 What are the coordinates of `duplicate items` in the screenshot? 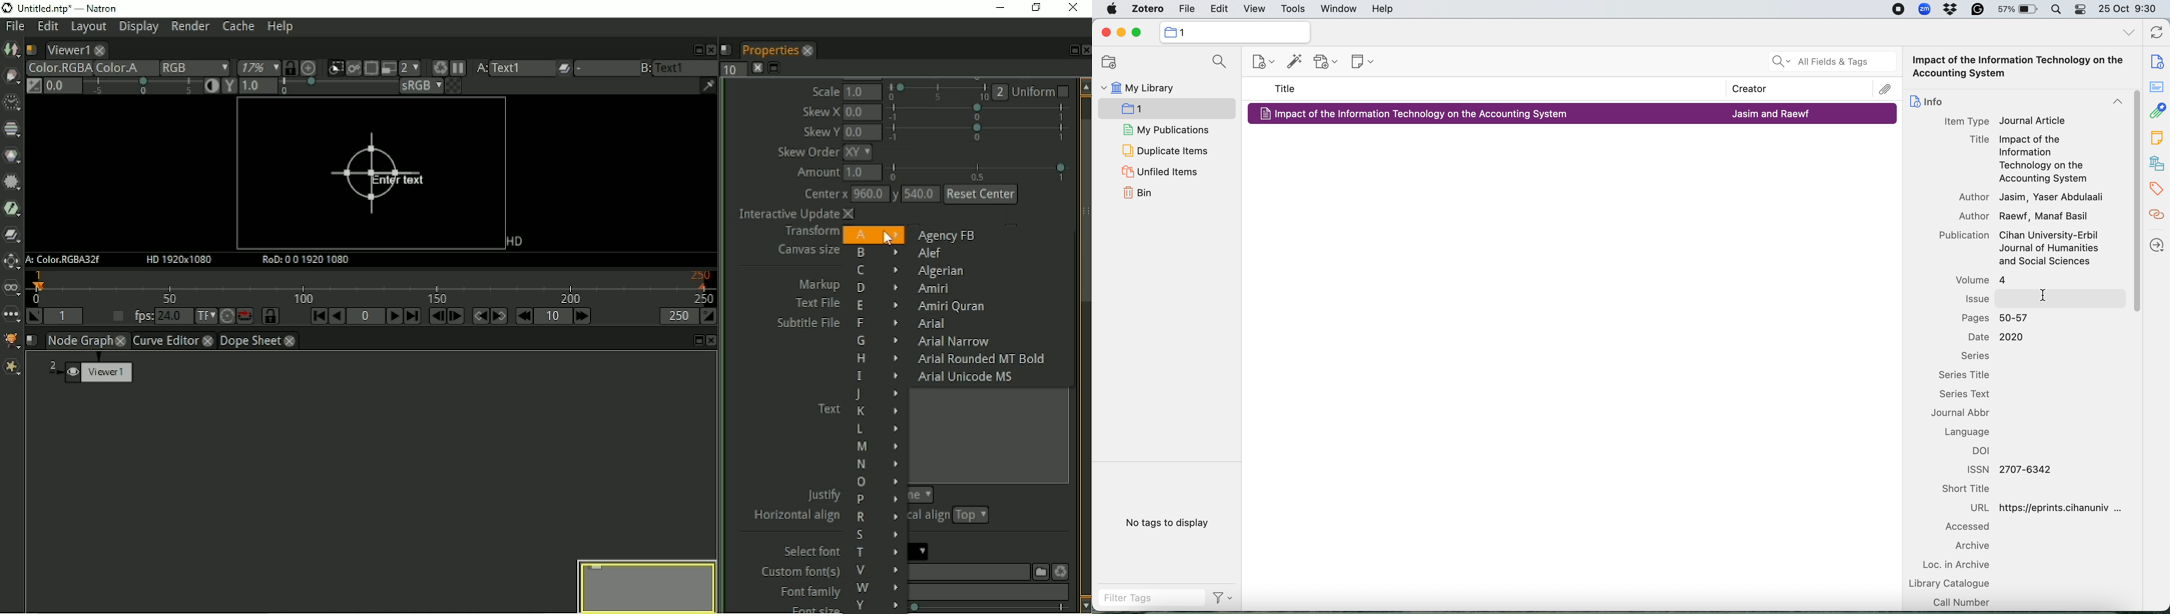 It's located at (1165, 149).